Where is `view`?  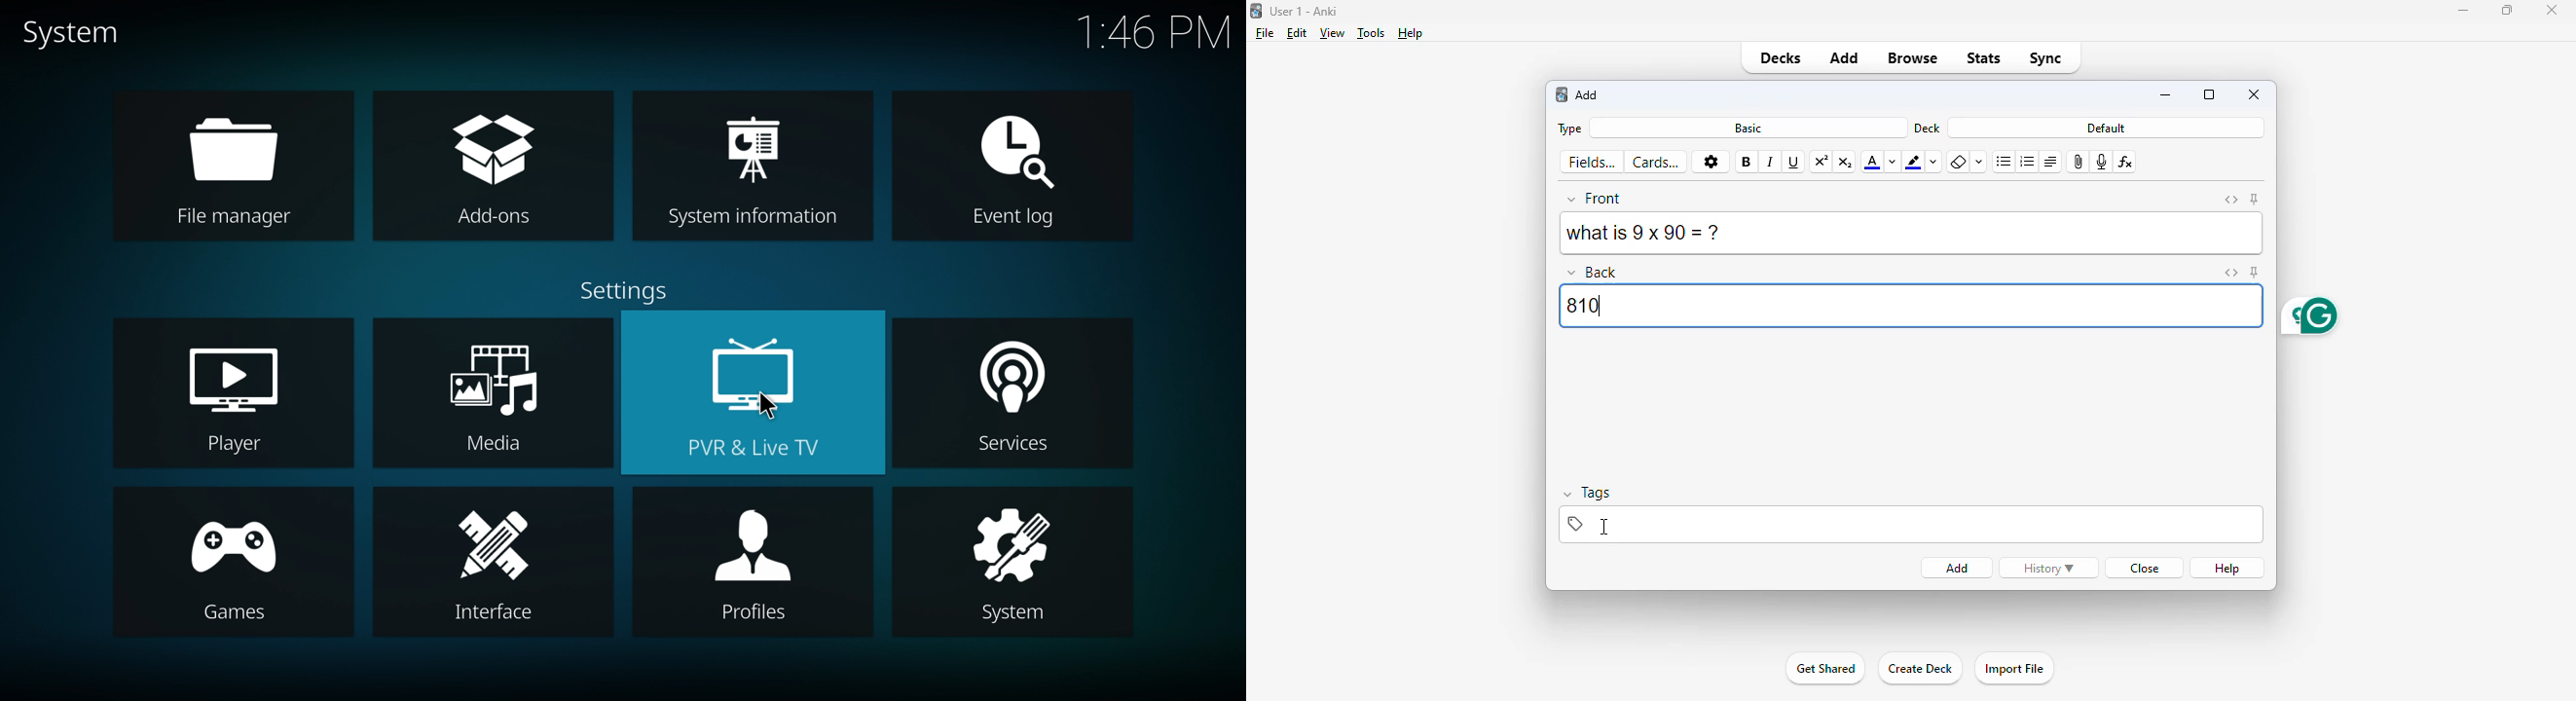 view is located at coordinates (1333, 32).